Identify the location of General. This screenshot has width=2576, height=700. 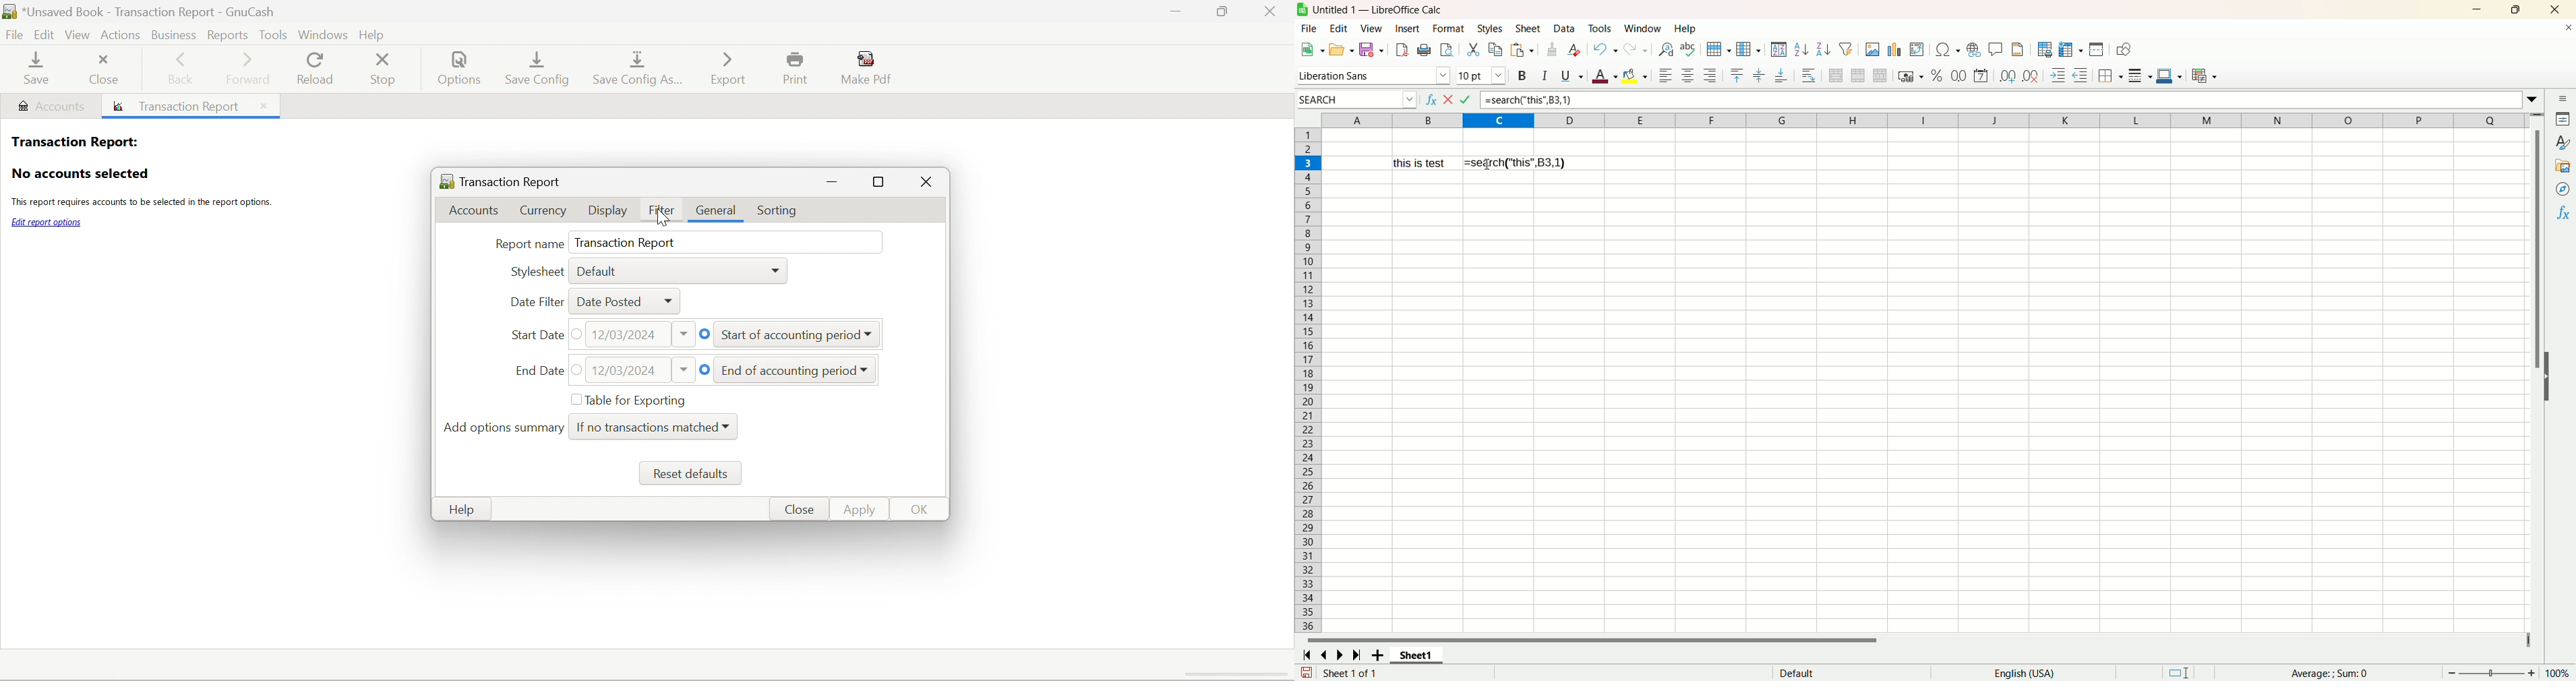
(719, 210).